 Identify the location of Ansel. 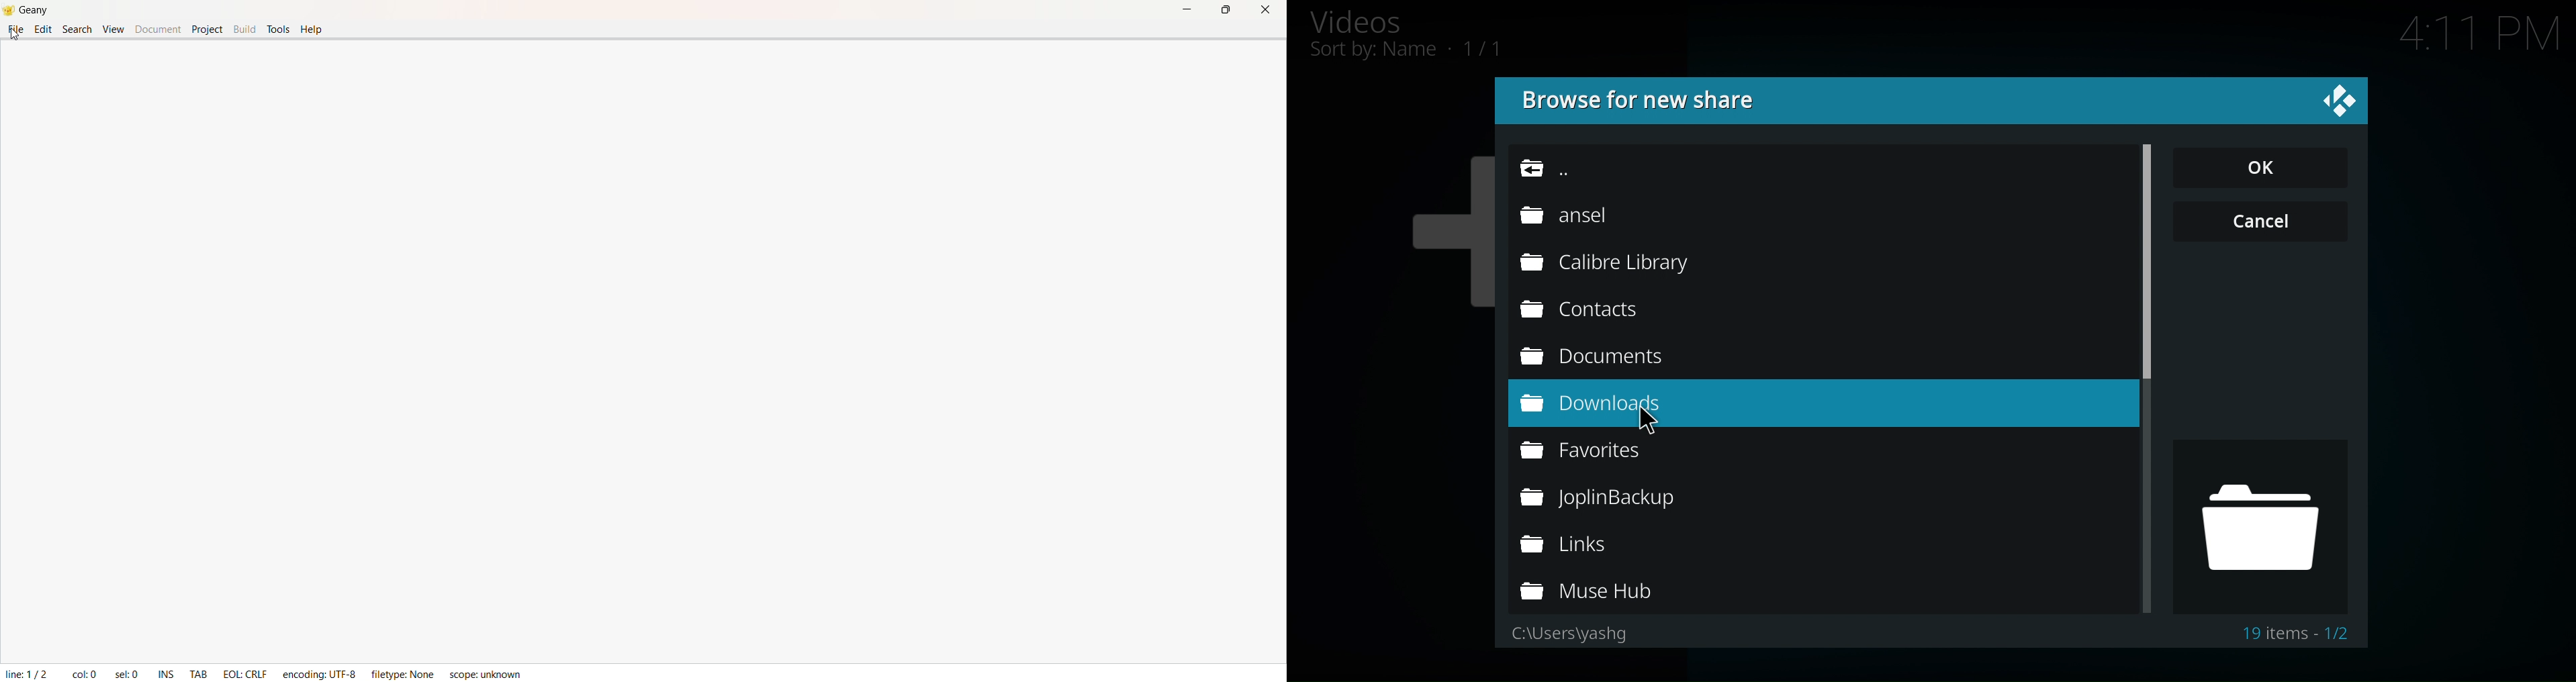
(1564, 215).